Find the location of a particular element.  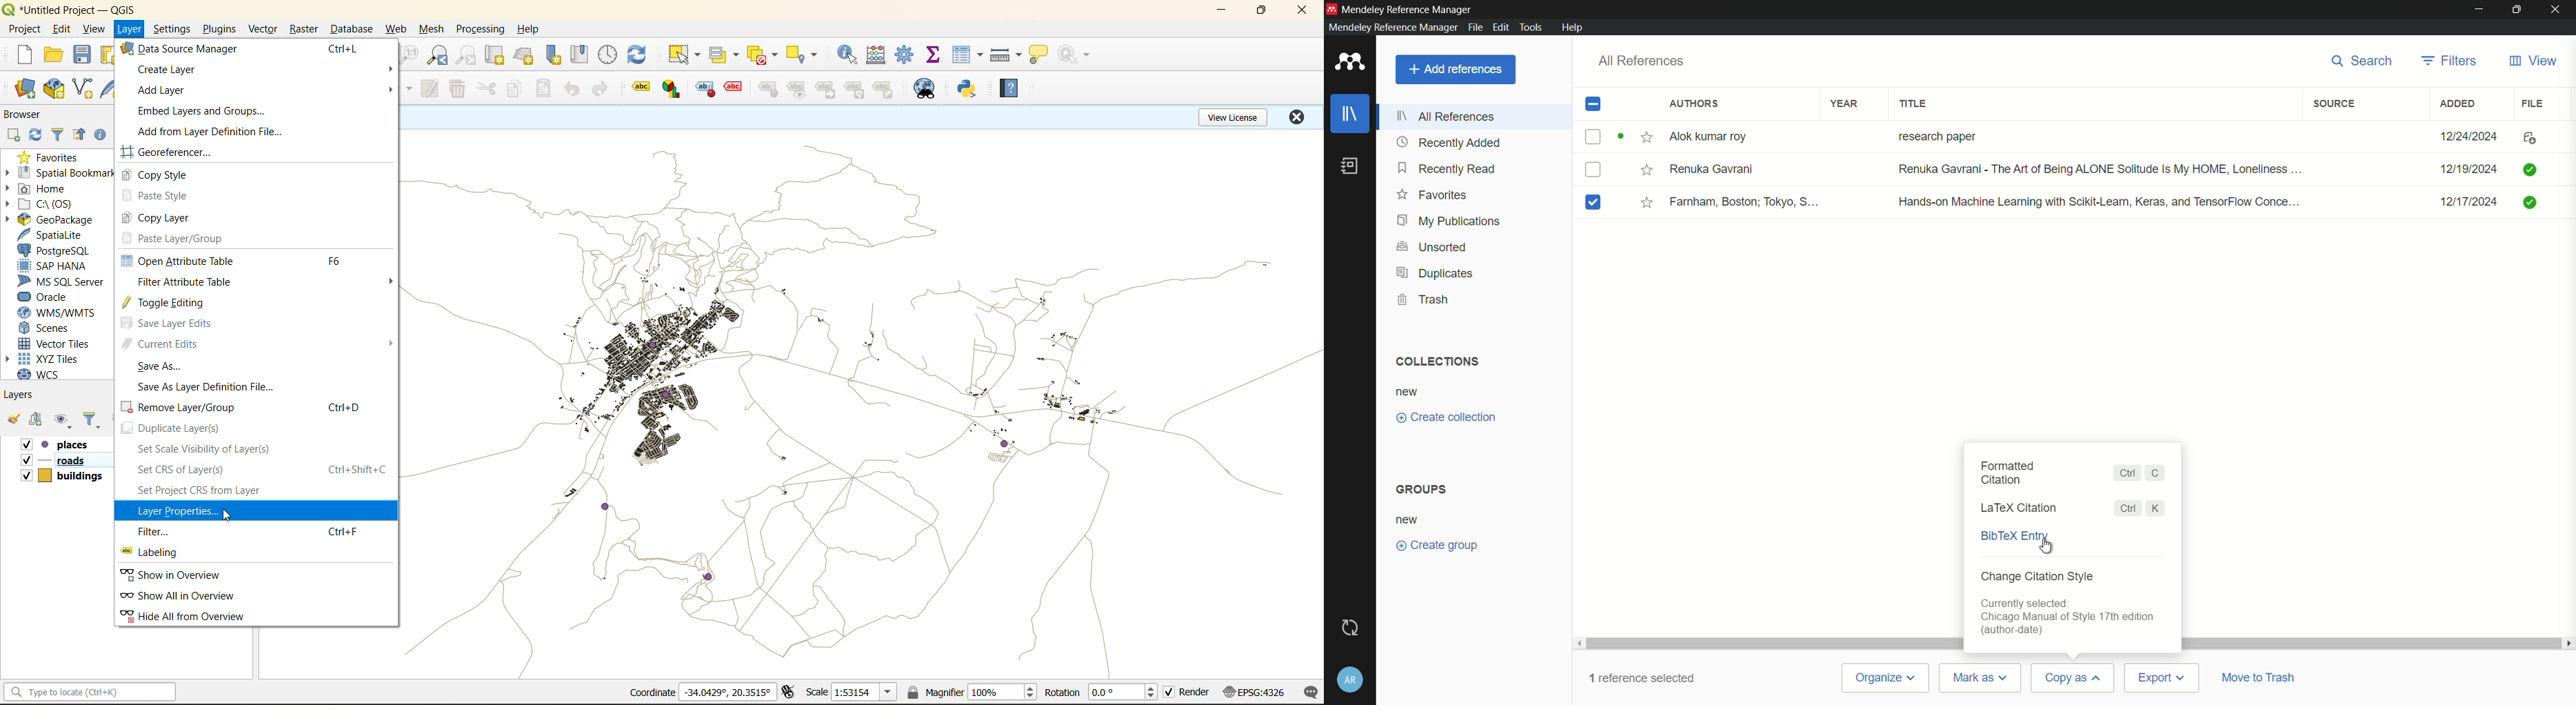

formatted citation is located at coordinates (2008, 473).